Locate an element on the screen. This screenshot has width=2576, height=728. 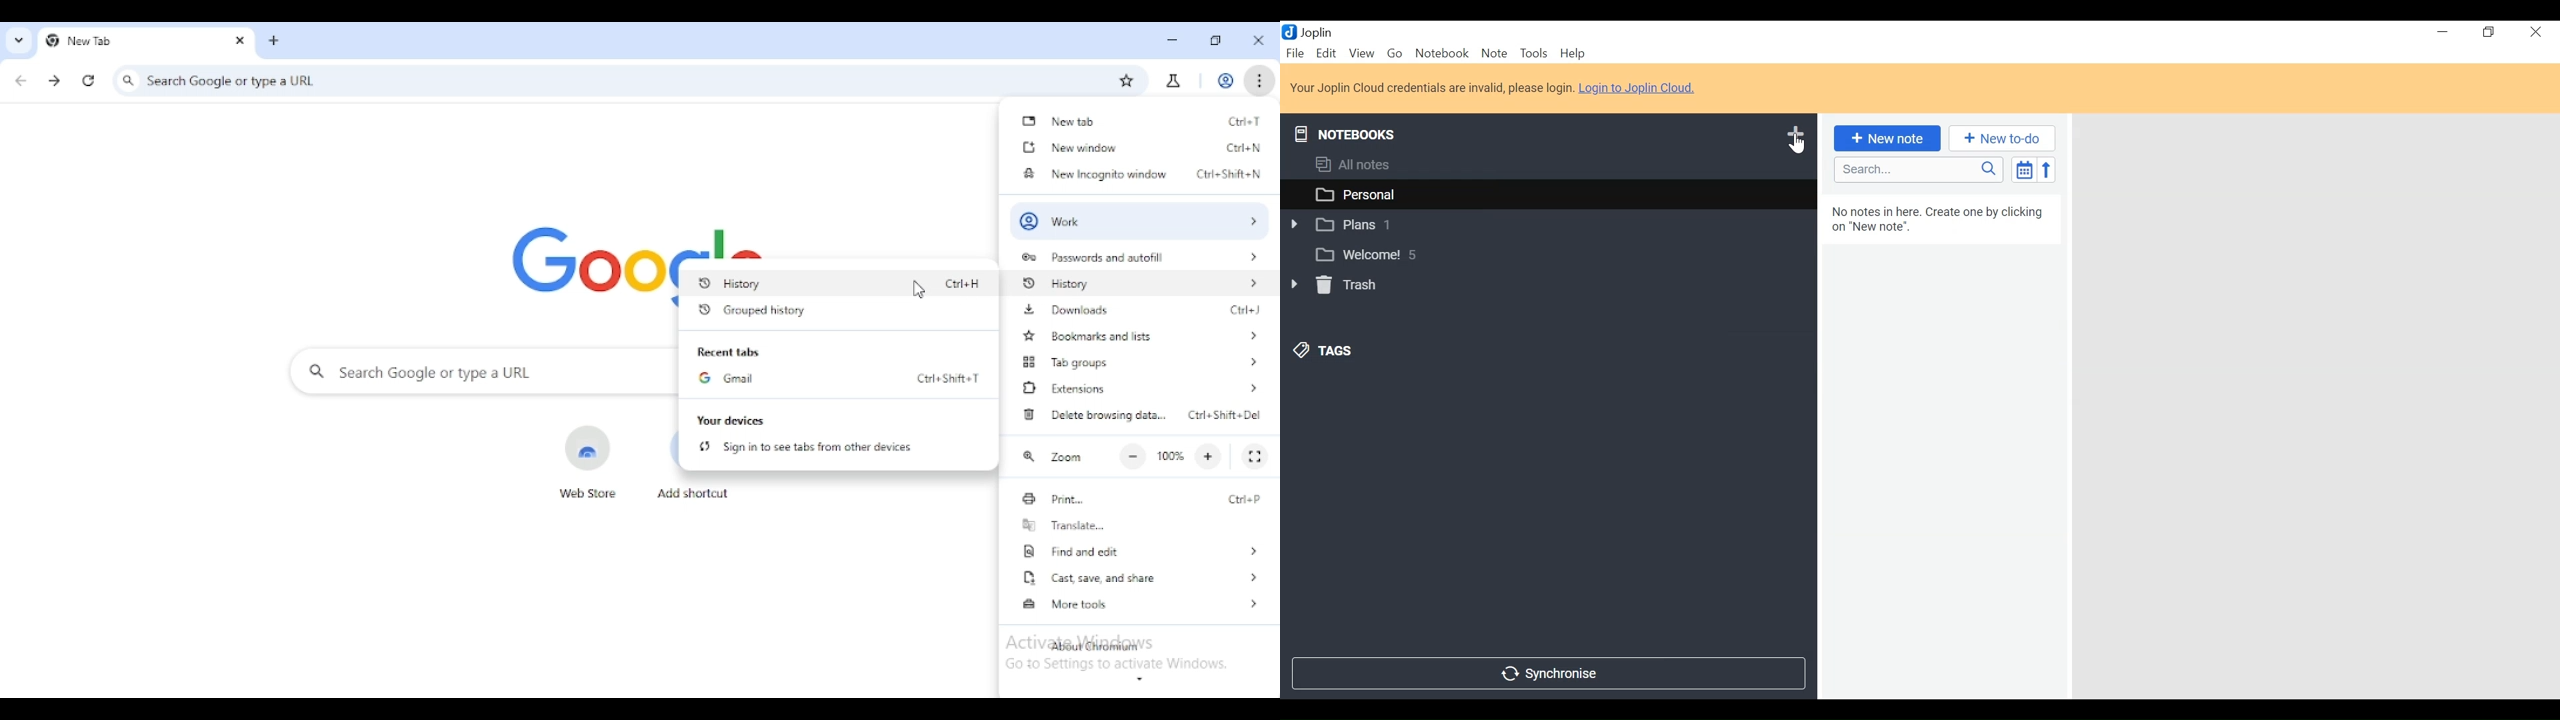
sign in to see tabs from other devices is located at coordinates (806, 447).